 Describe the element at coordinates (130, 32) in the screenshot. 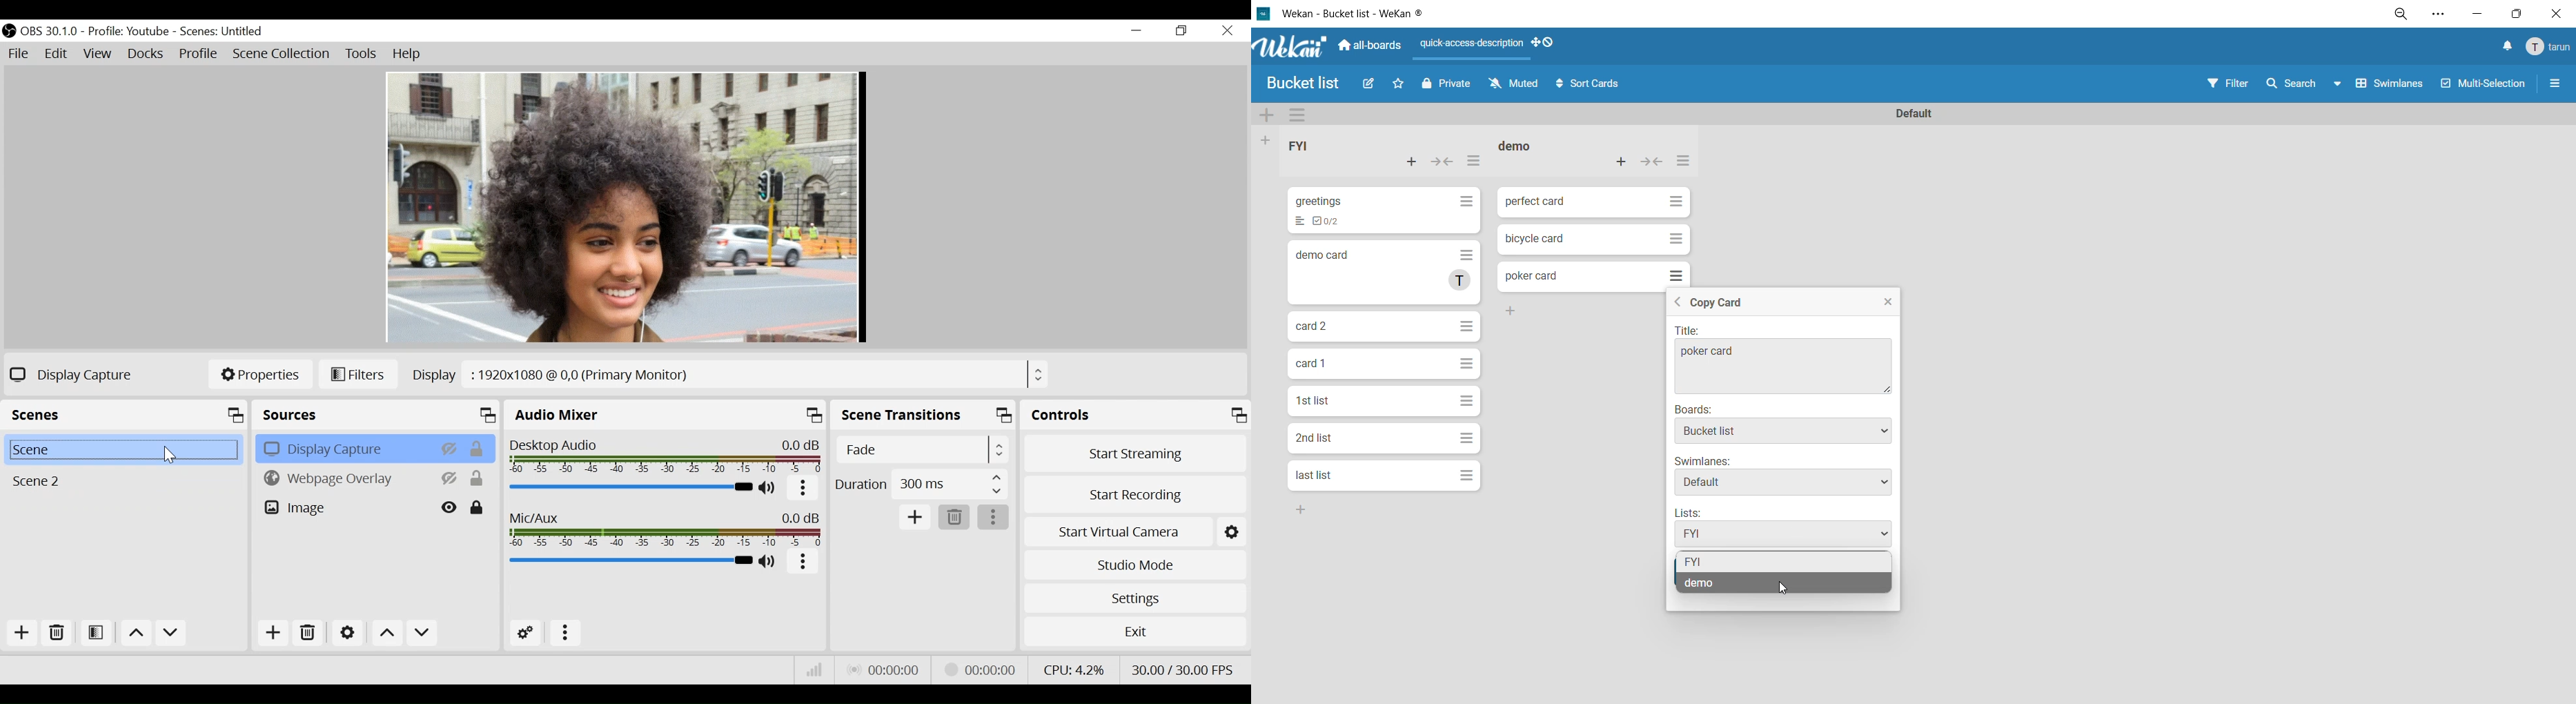

I see `Profile` at that location.